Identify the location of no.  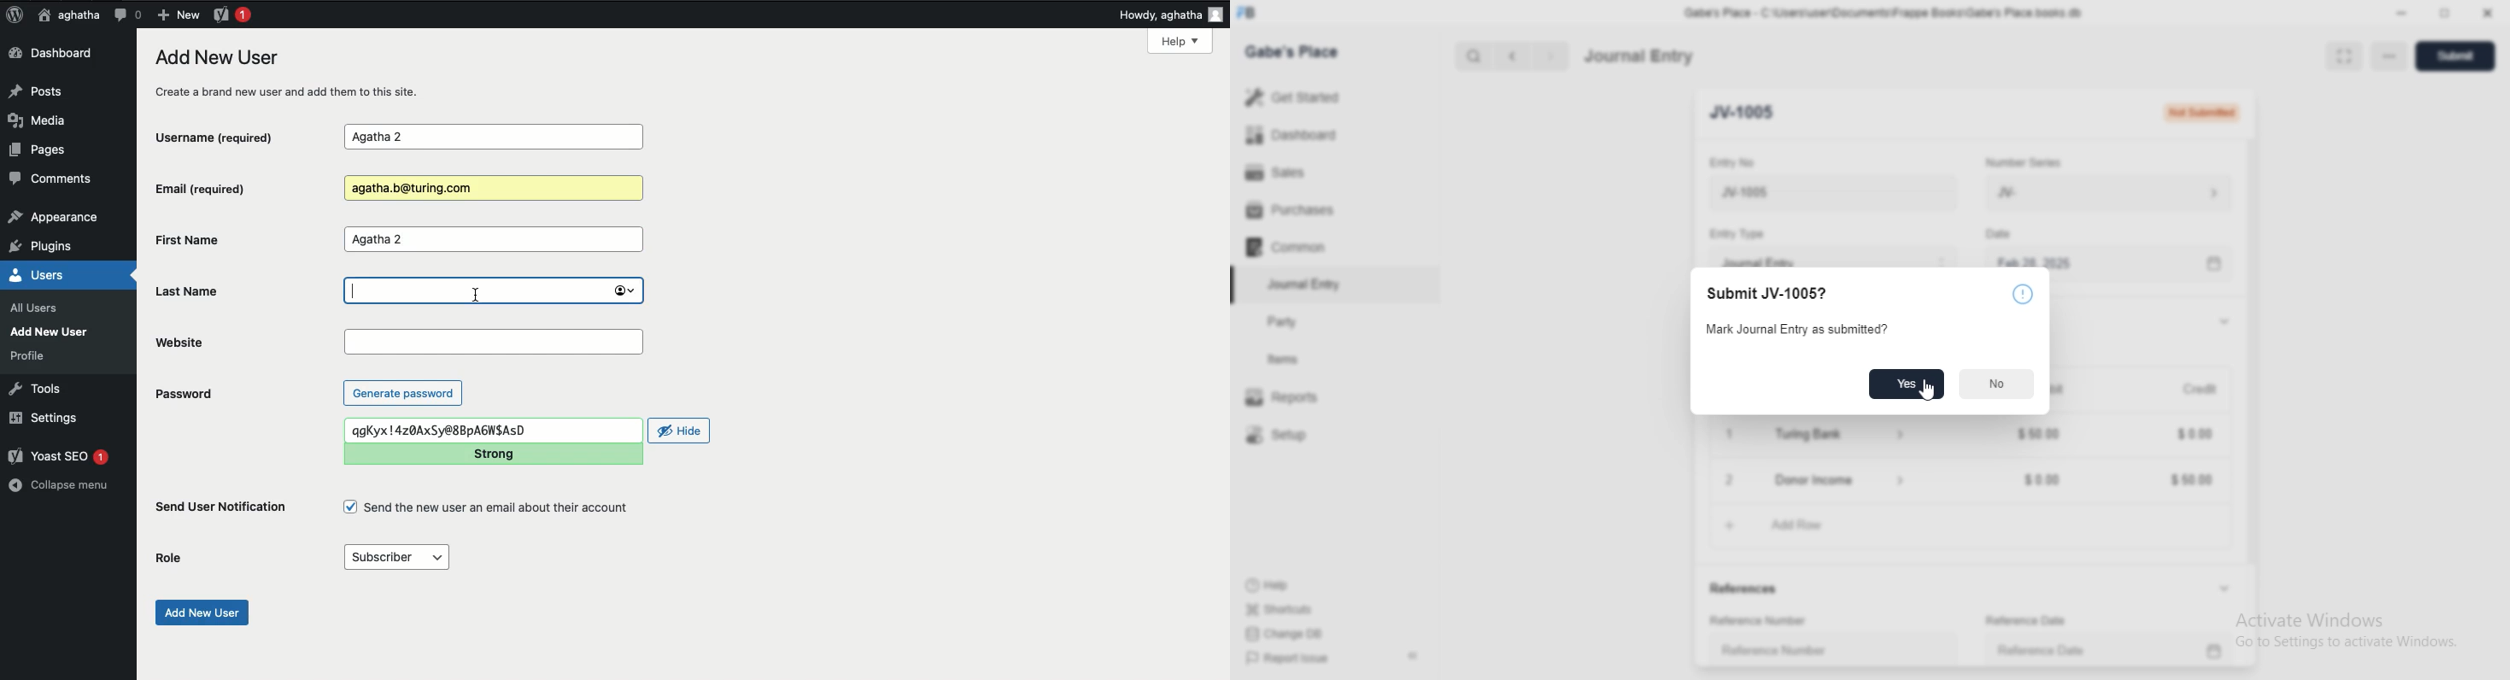
(1997, 384).